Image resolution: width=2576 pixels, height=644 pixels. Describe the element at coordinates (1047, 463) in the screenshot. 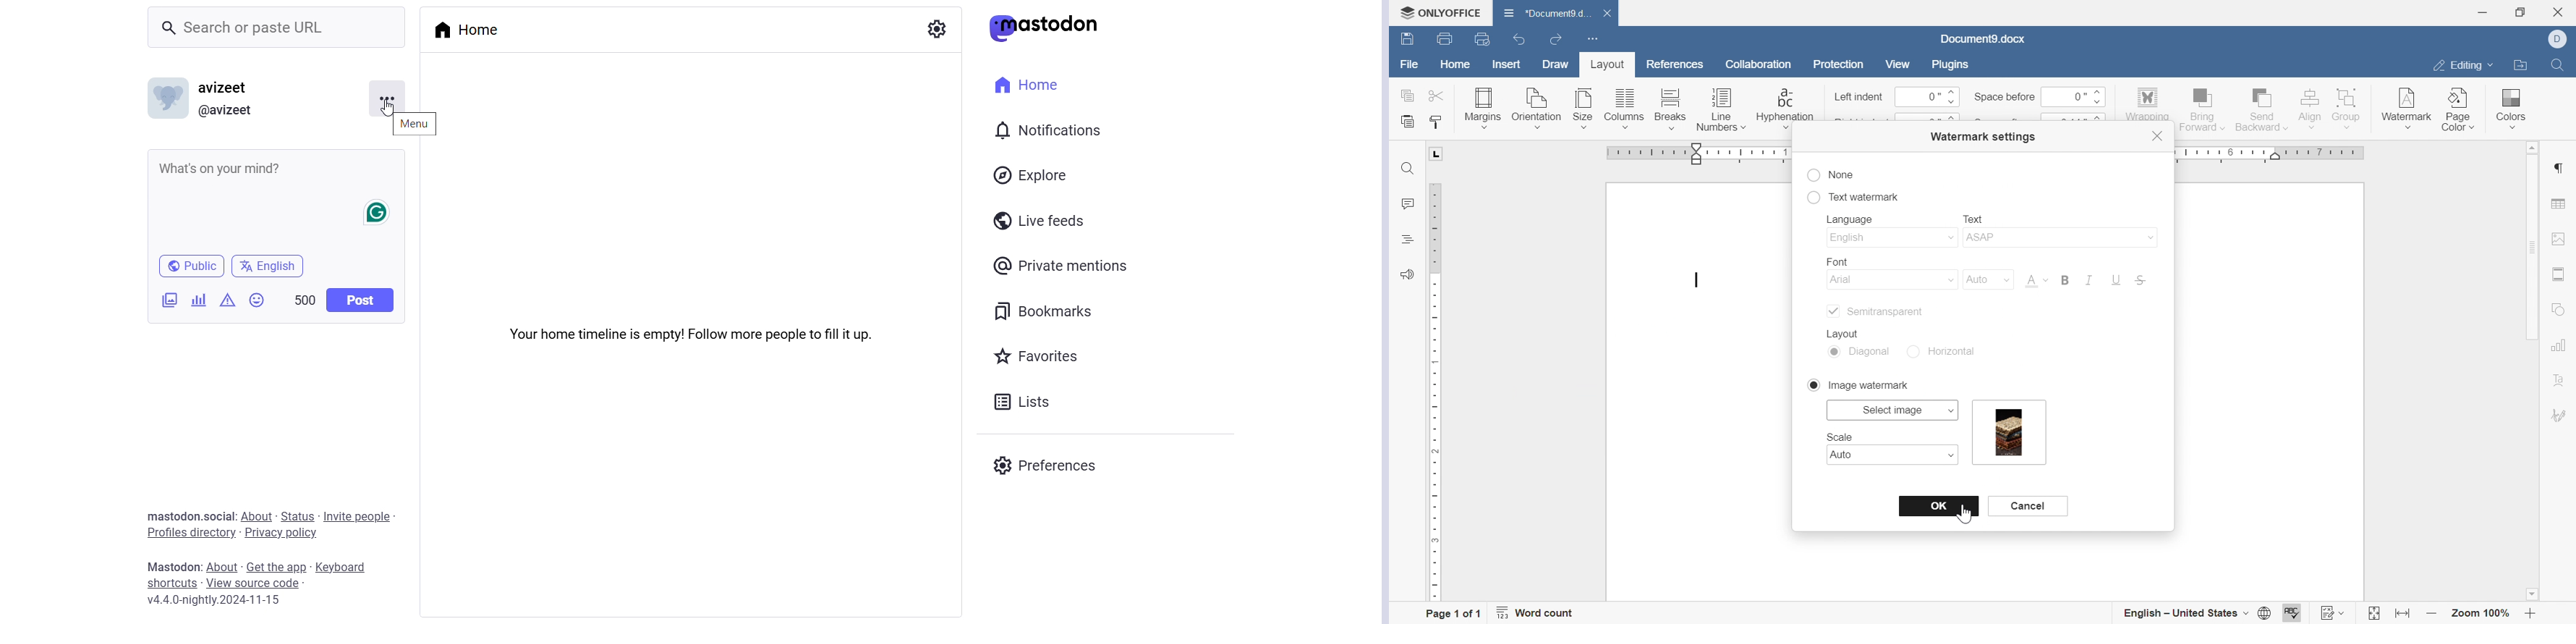

I see `Preferences` at that location.